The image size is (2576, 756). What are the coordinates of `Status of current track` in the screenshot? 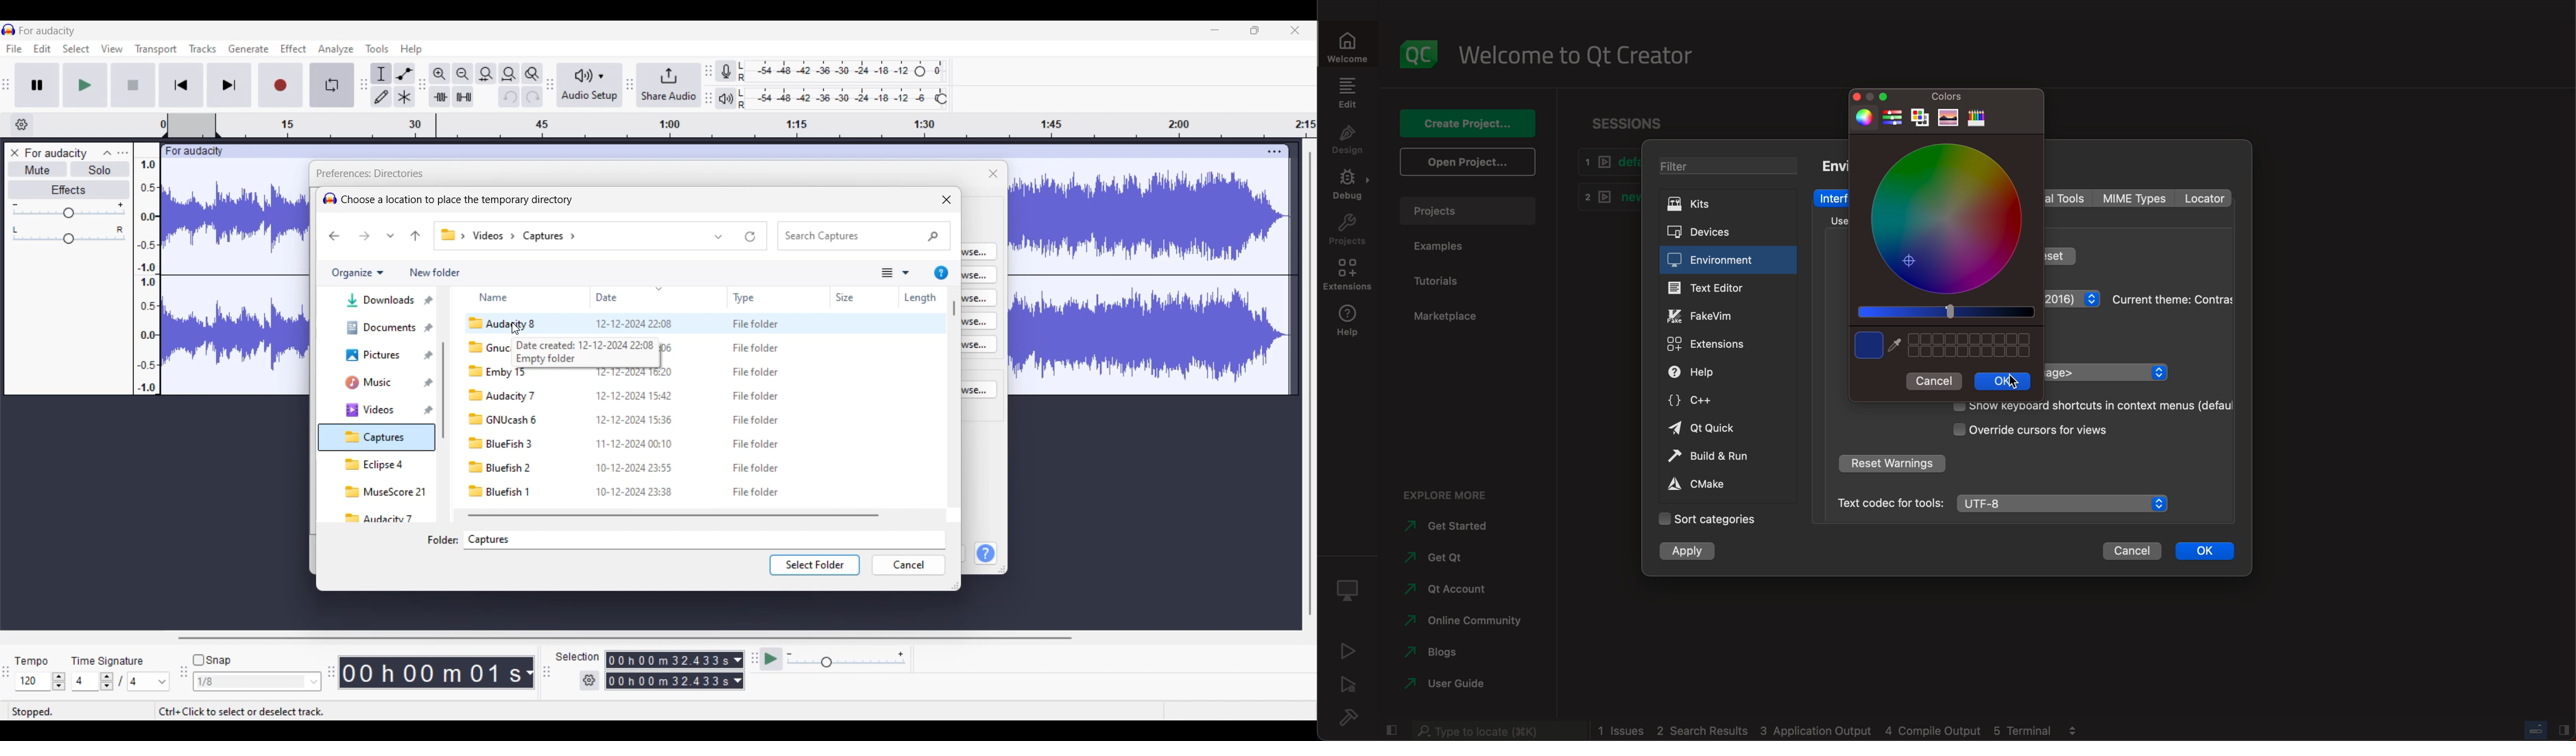 It's located at (34, 711).